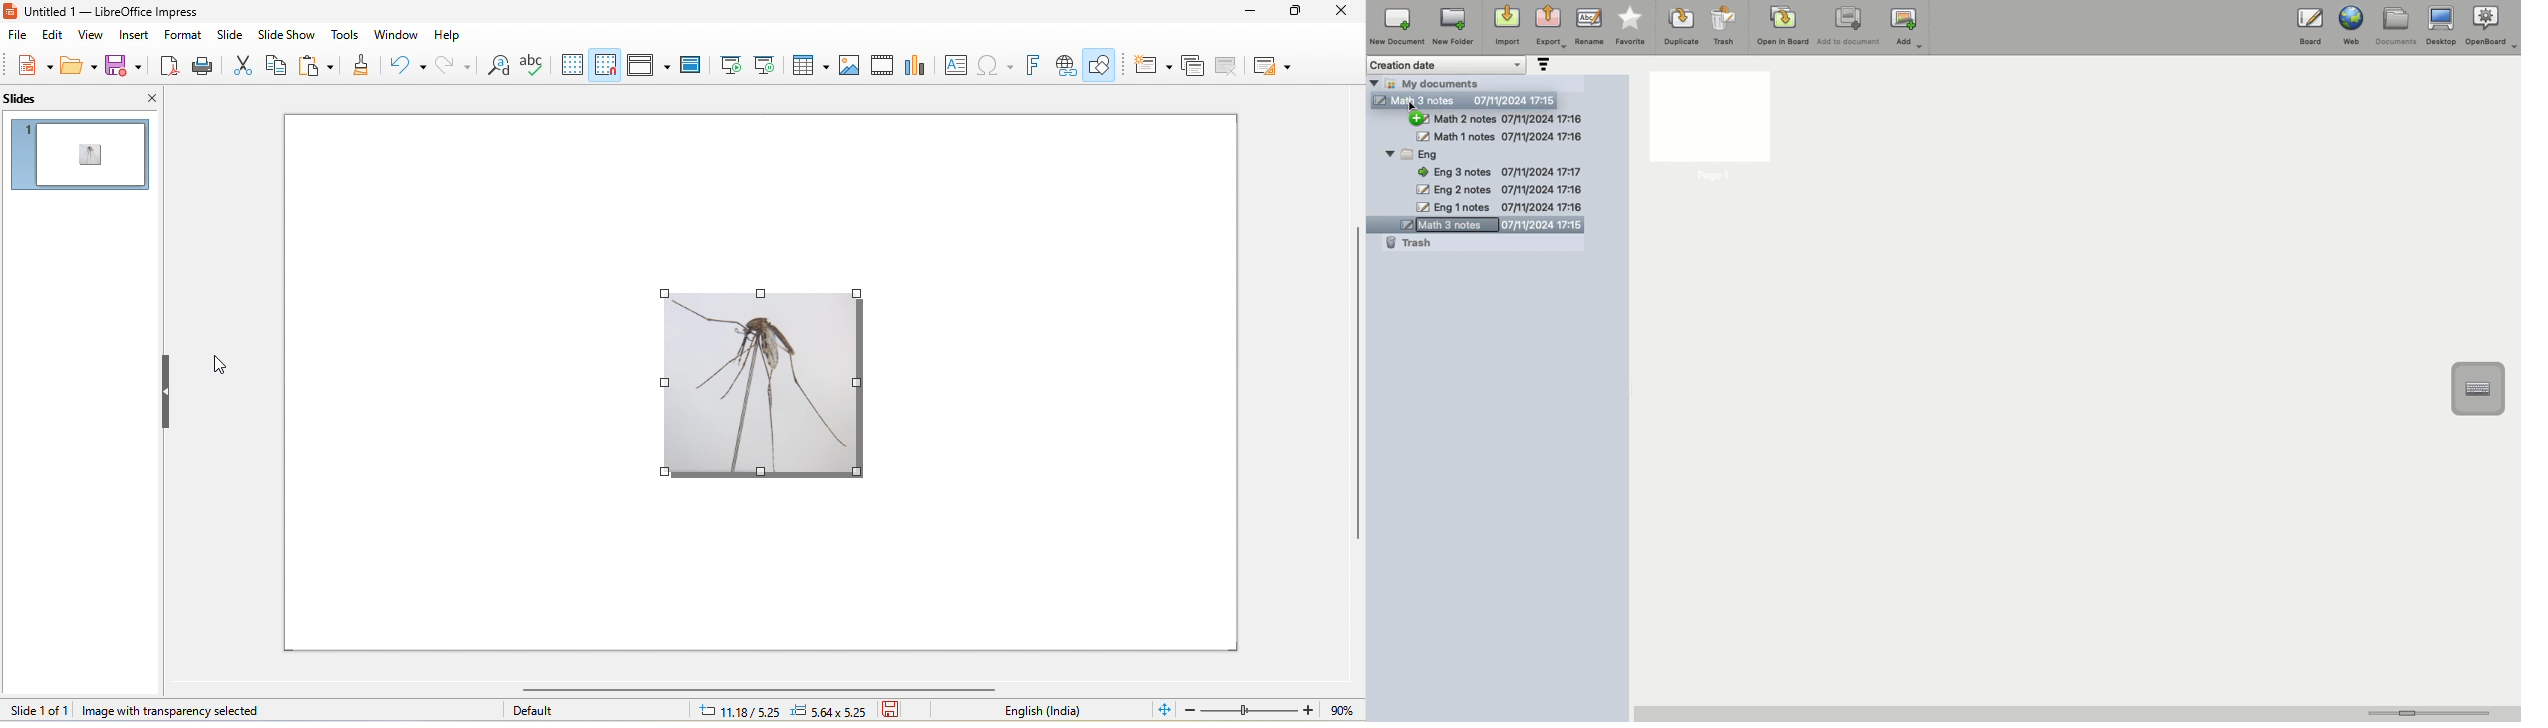 The width and height of the screenshot is (2548, 728). What do you see at coordinates (1680, 26) in the screenshot?
I see `Duplicate` at bounding box center [1680, 26].